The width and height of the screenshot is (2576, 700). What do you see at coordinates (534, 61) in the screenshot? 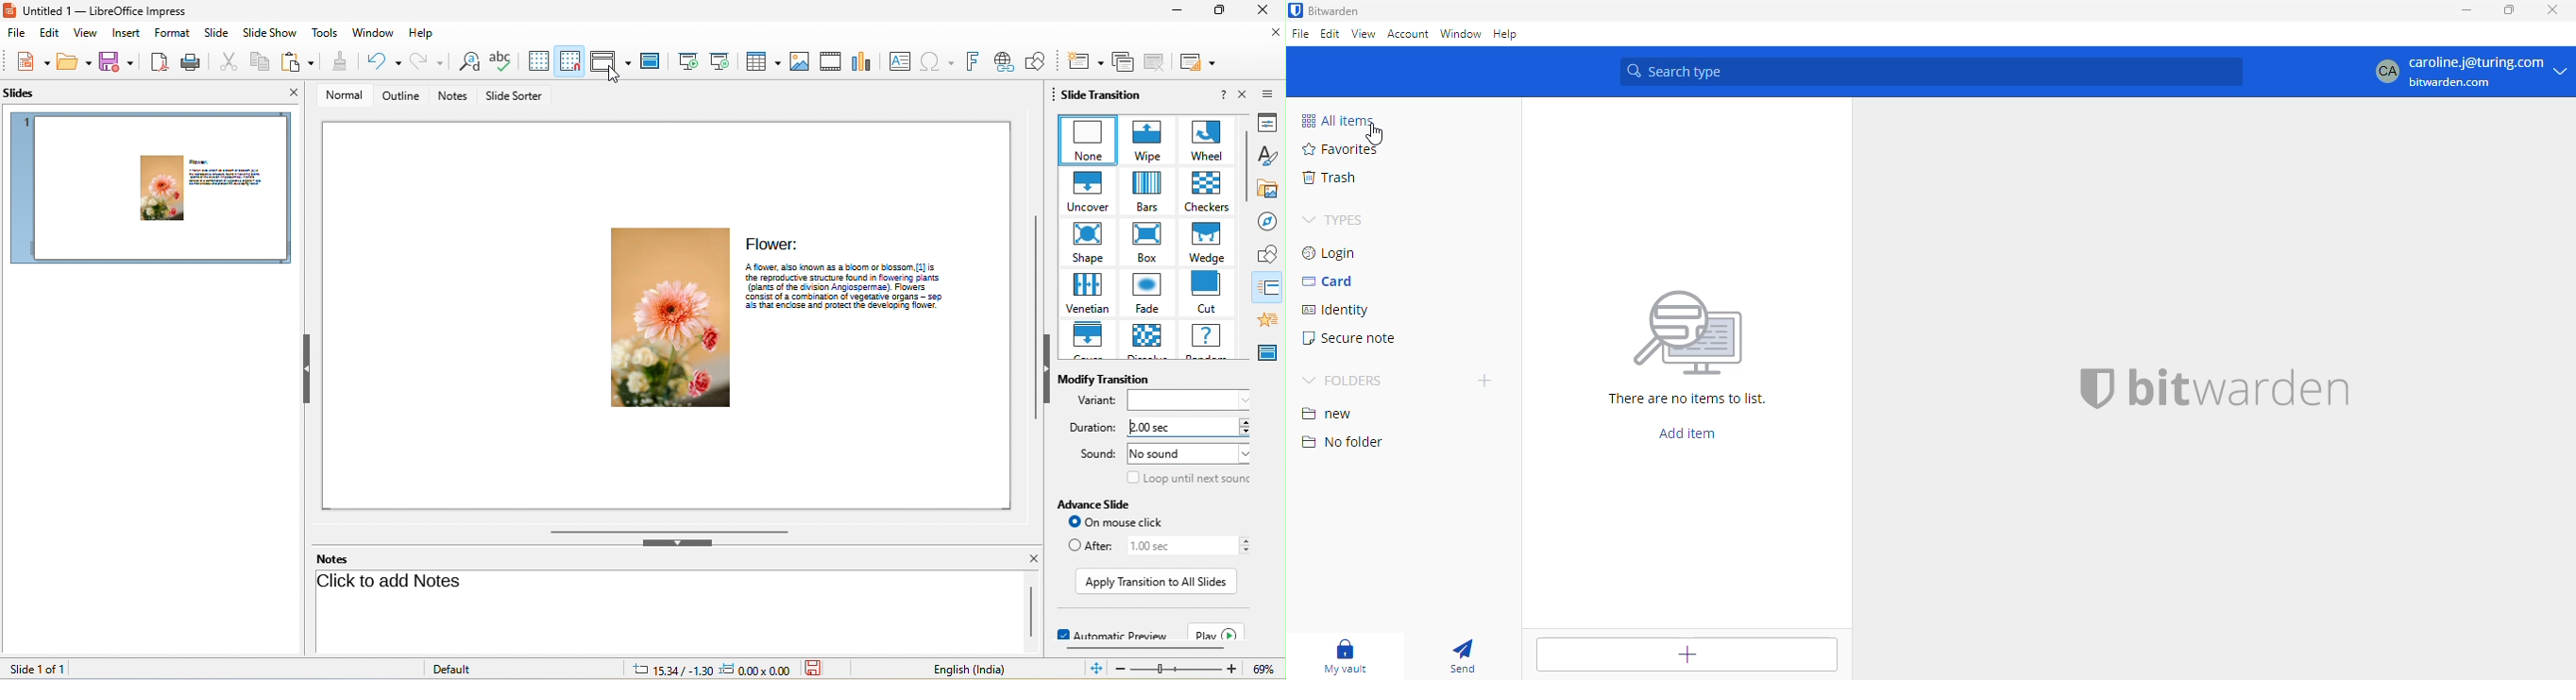
I see `display to grid` at bounding box center [534, 61].